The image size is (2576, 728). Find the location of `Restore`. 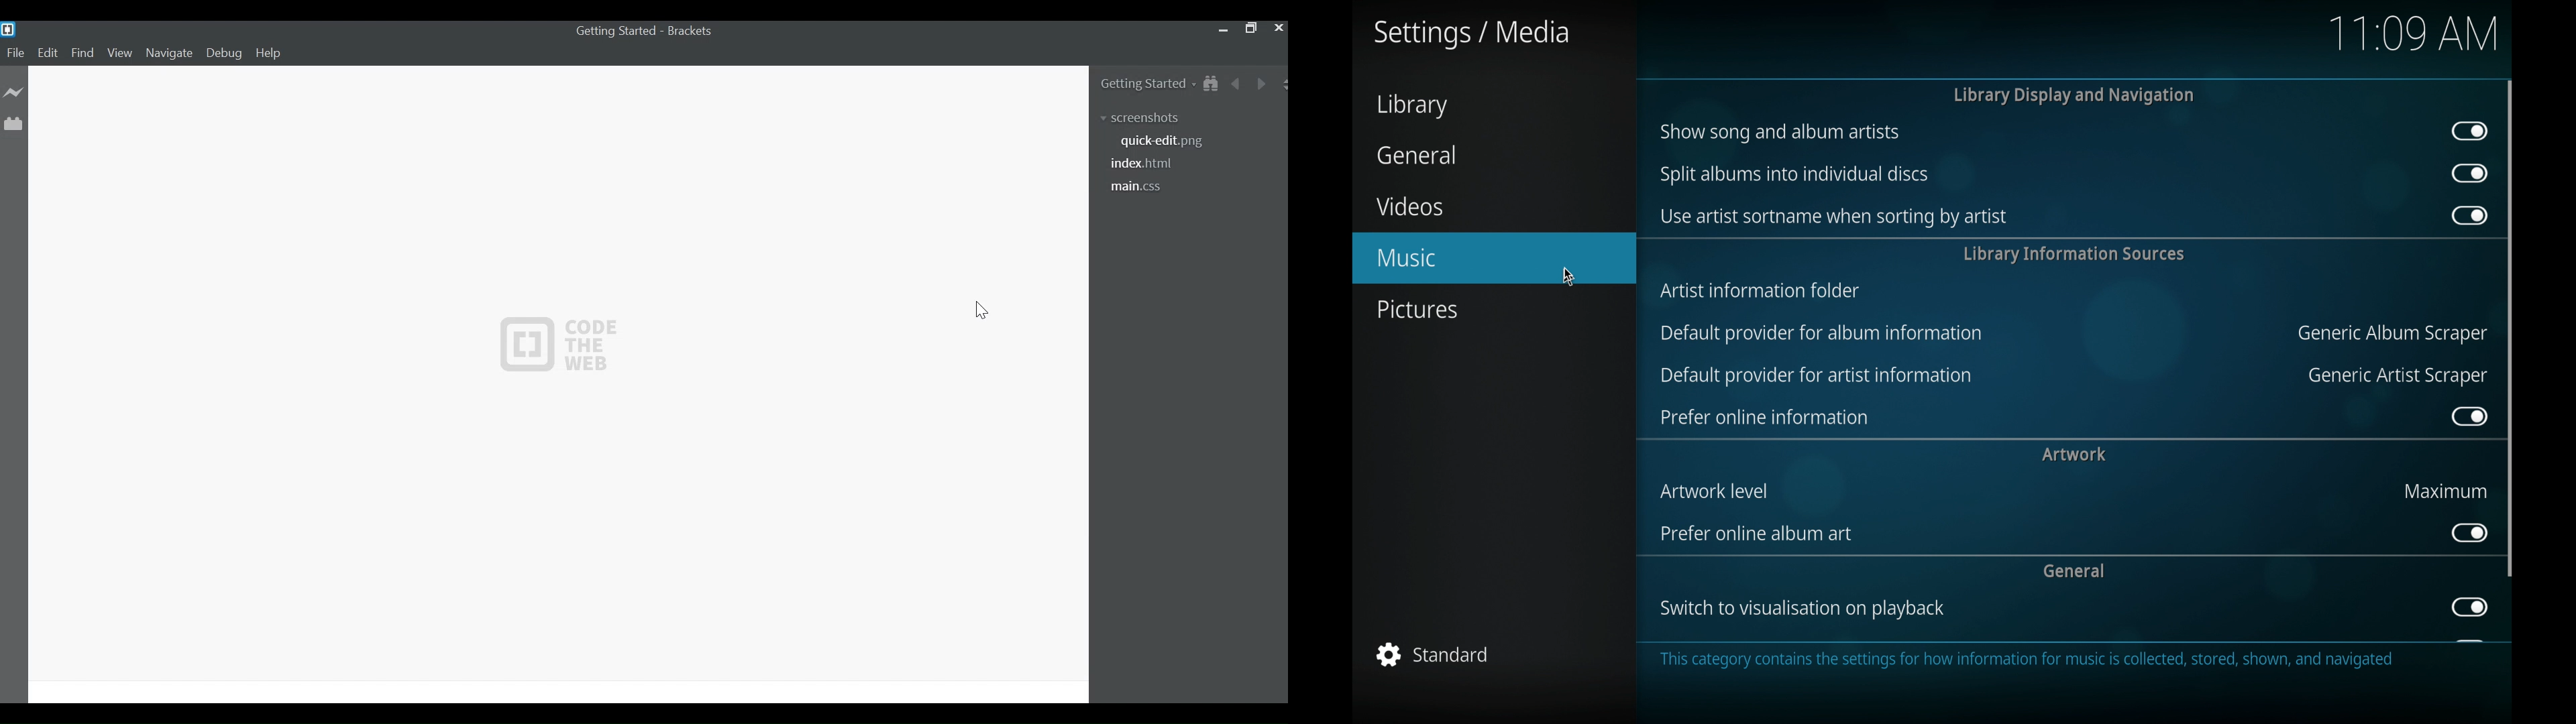

Restore is located at coordinates (1250, 29).